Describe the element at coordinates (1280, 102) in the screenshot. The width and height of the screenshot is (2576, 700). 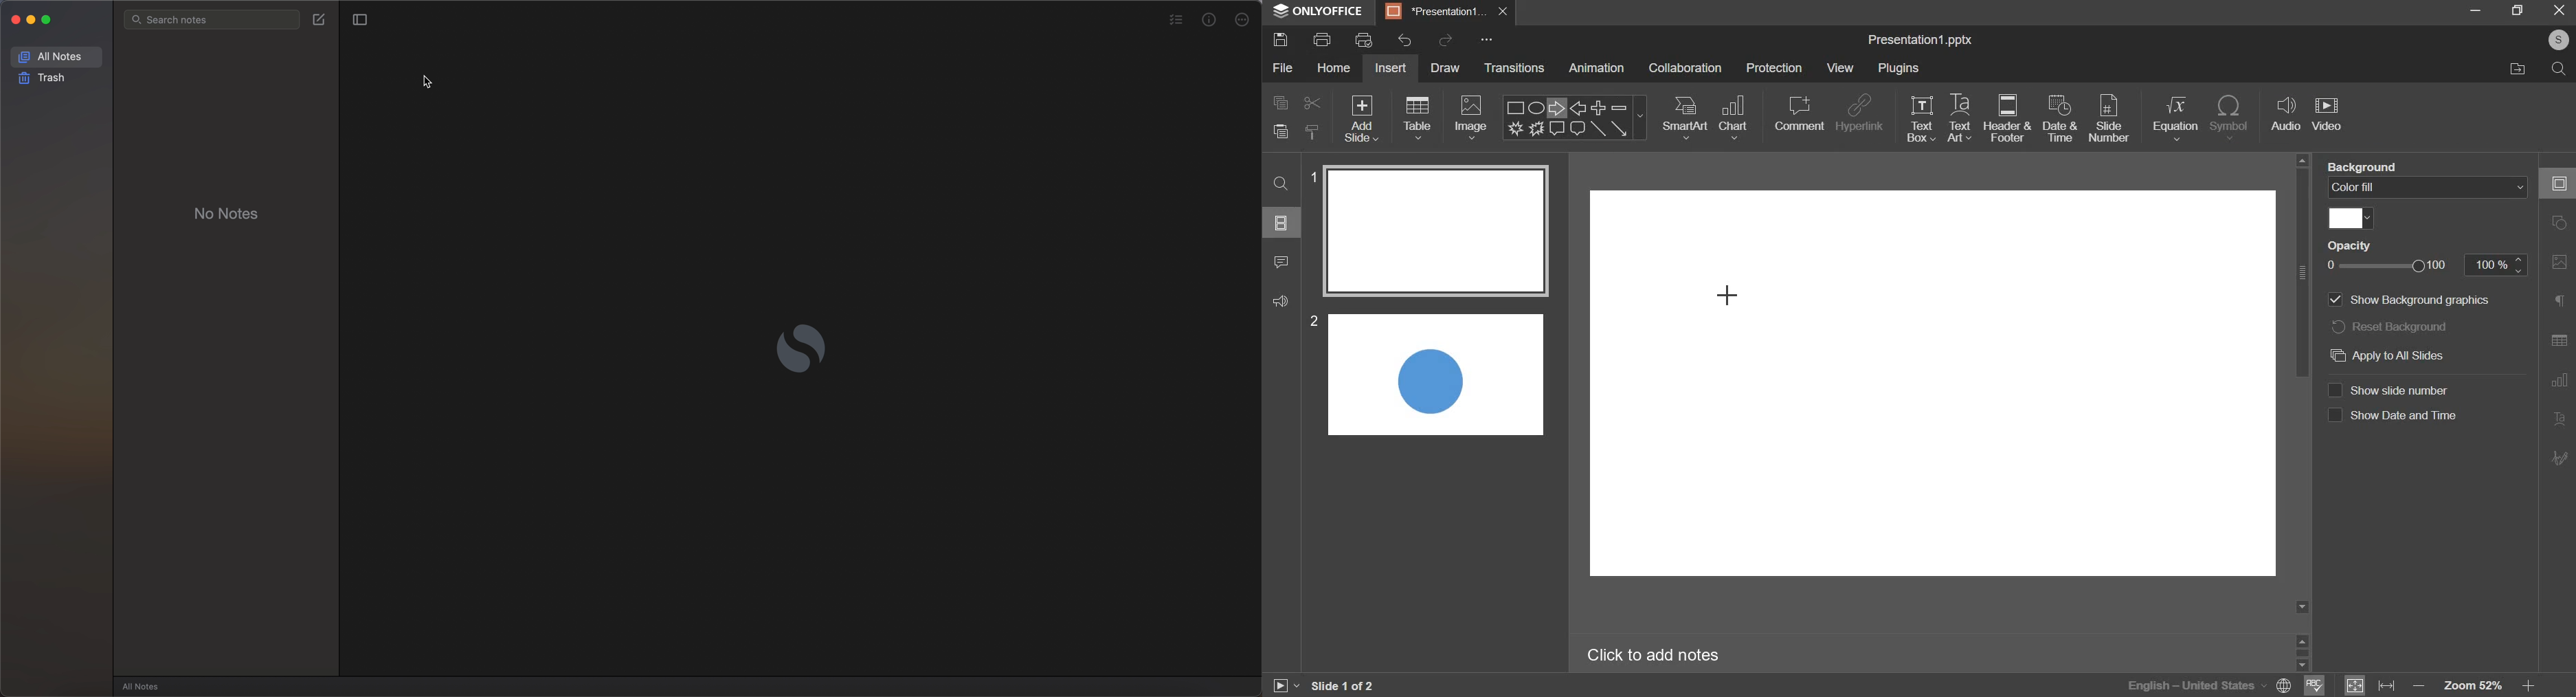
I see `copy` at that location.